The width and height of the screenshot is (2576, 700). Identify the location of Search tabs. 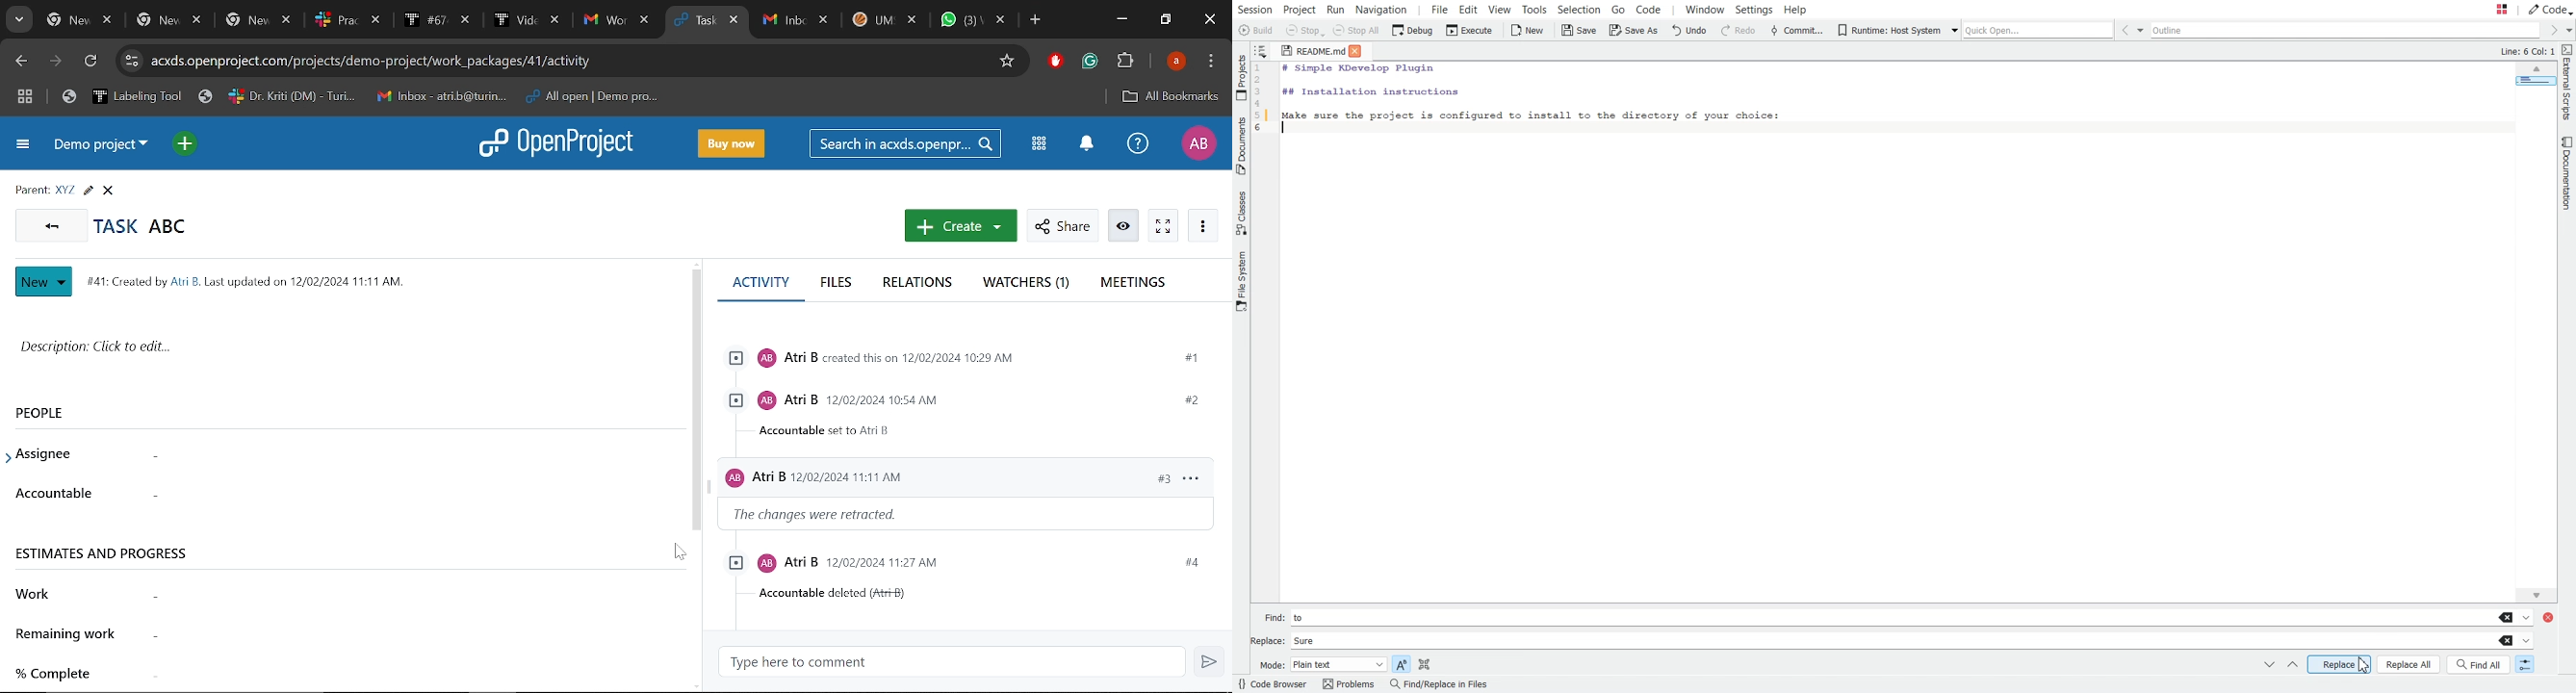
(19, 19).